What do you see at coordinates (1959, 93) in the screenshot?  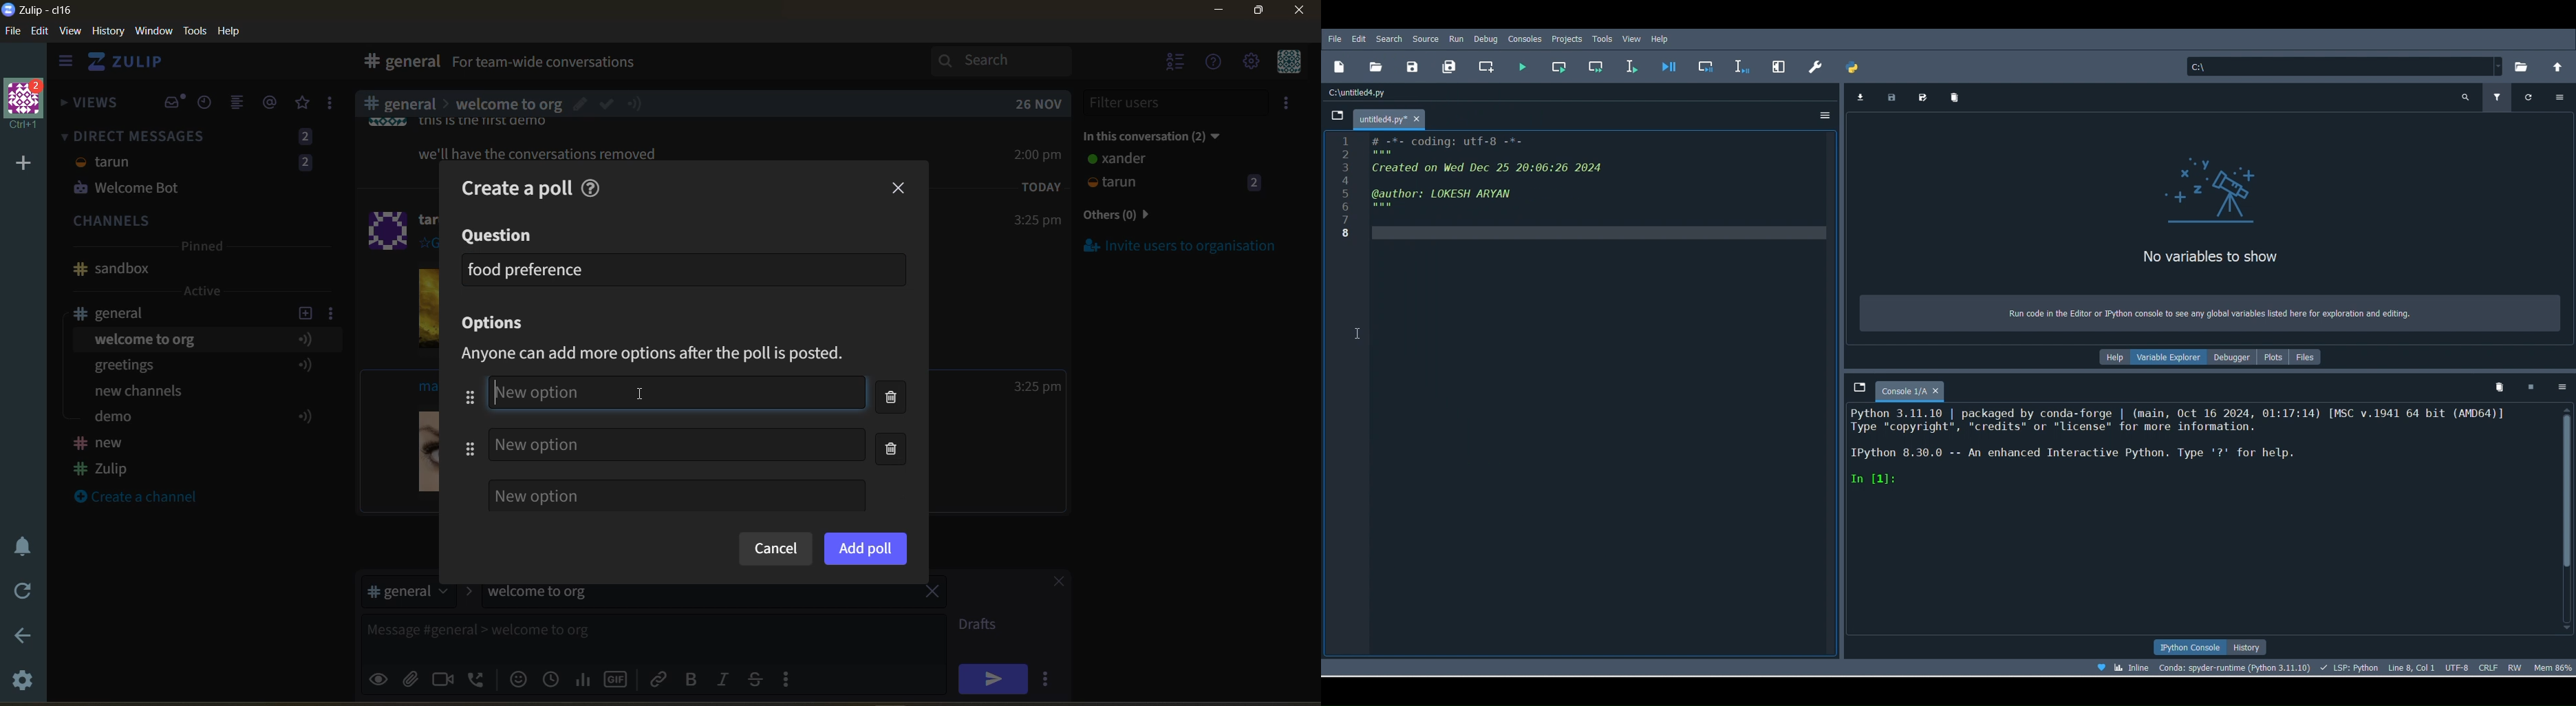 I see `Remove all variables` at bounding box center [1959, 93].